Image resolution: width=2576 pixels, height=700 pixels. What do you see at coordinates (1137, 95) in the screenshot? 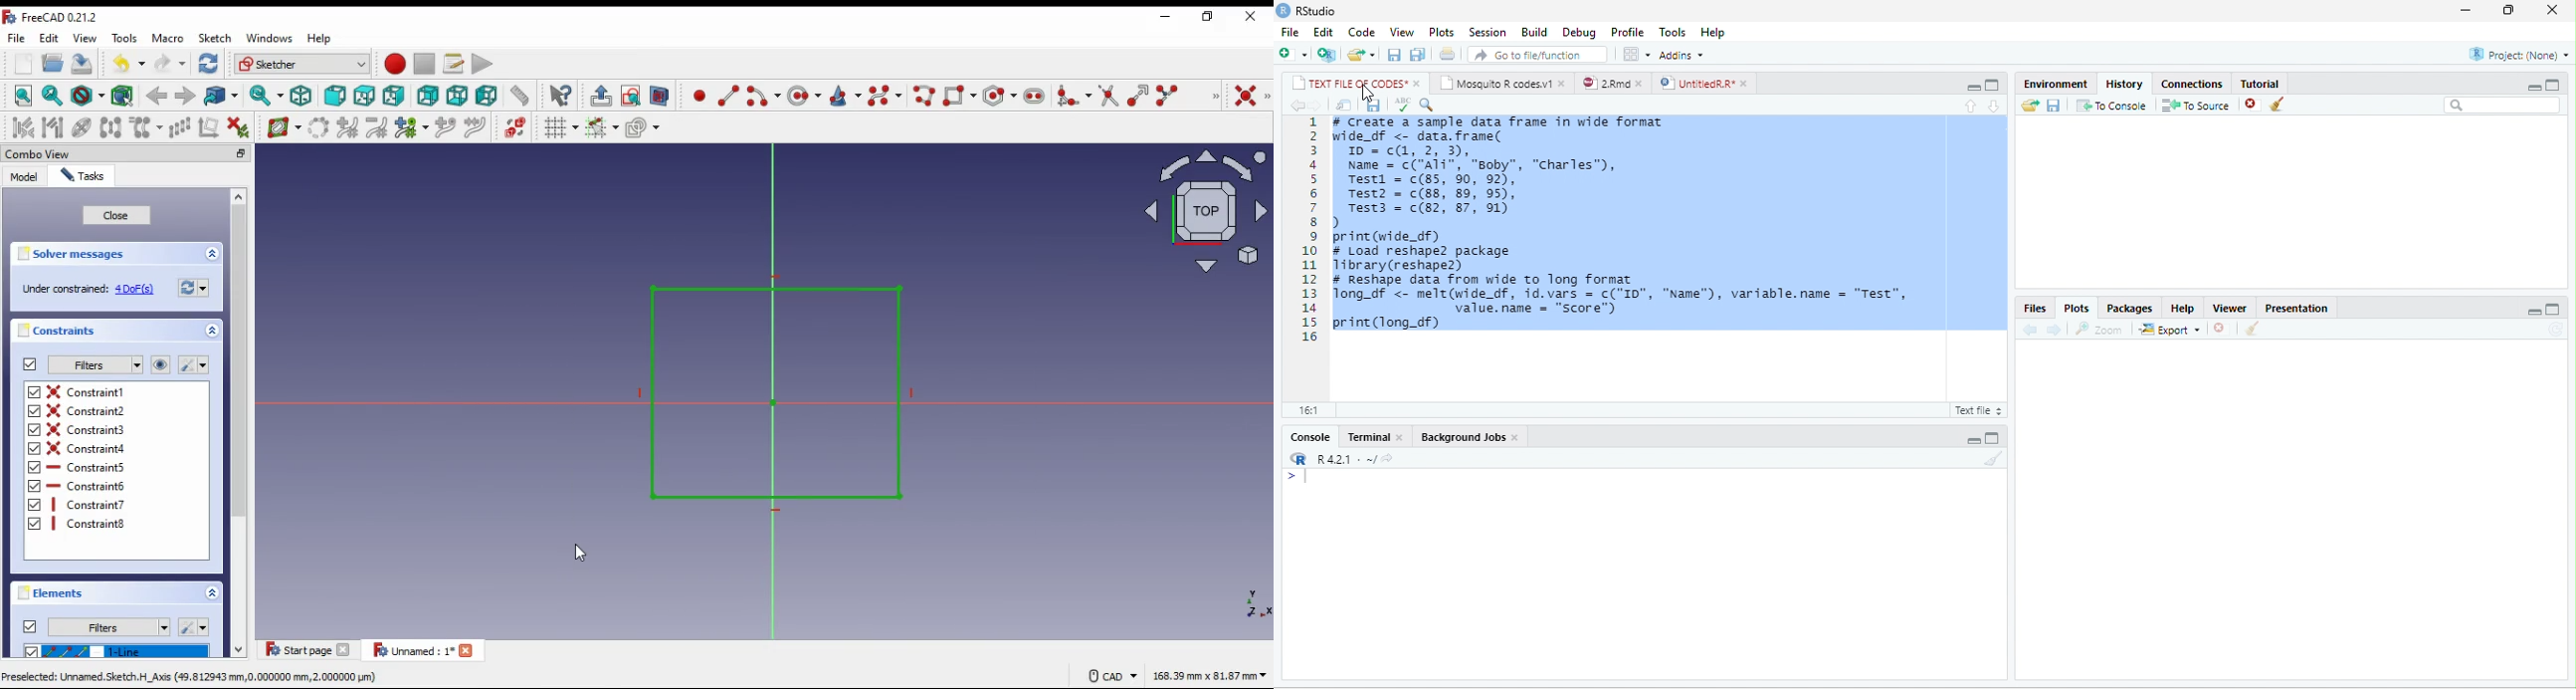
I see `extend  edge` at bounding box center [1137, 95].